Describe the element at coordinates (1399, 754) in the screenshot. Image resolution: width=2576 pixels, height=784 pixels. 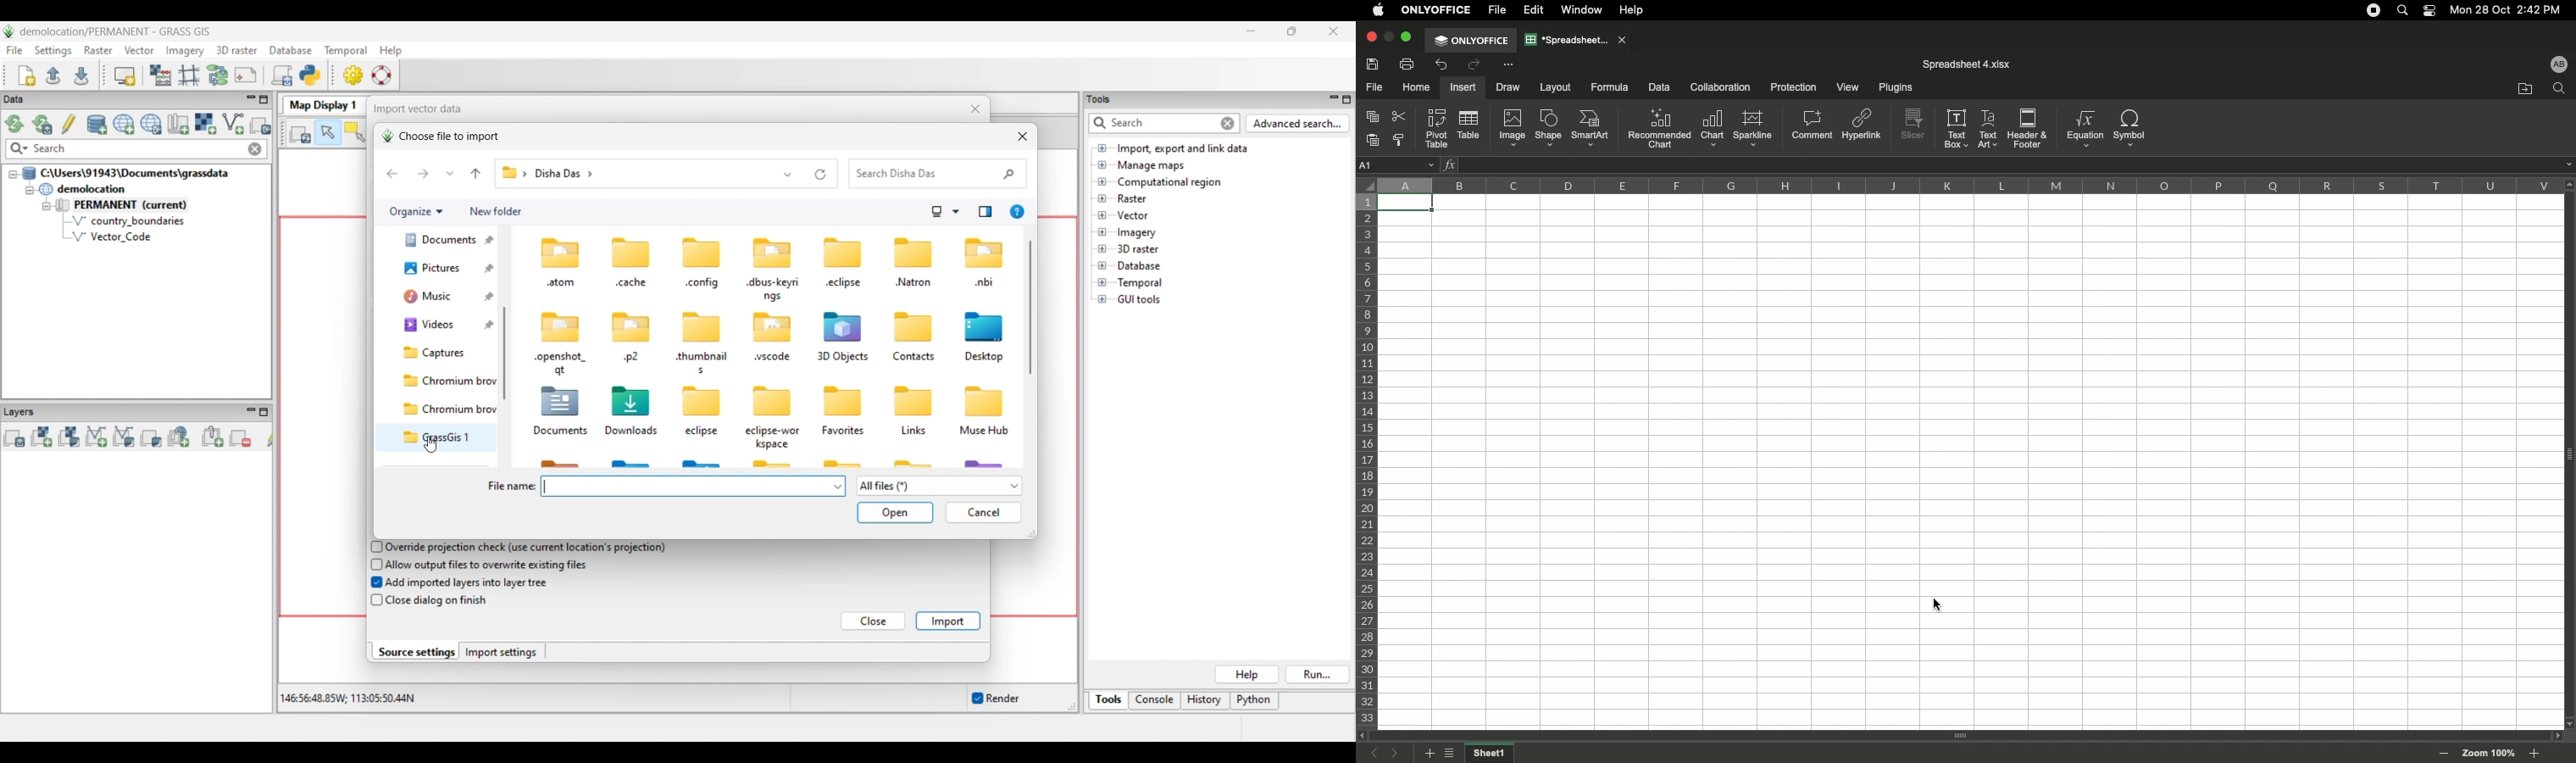
I see `Next sheet` at that location.